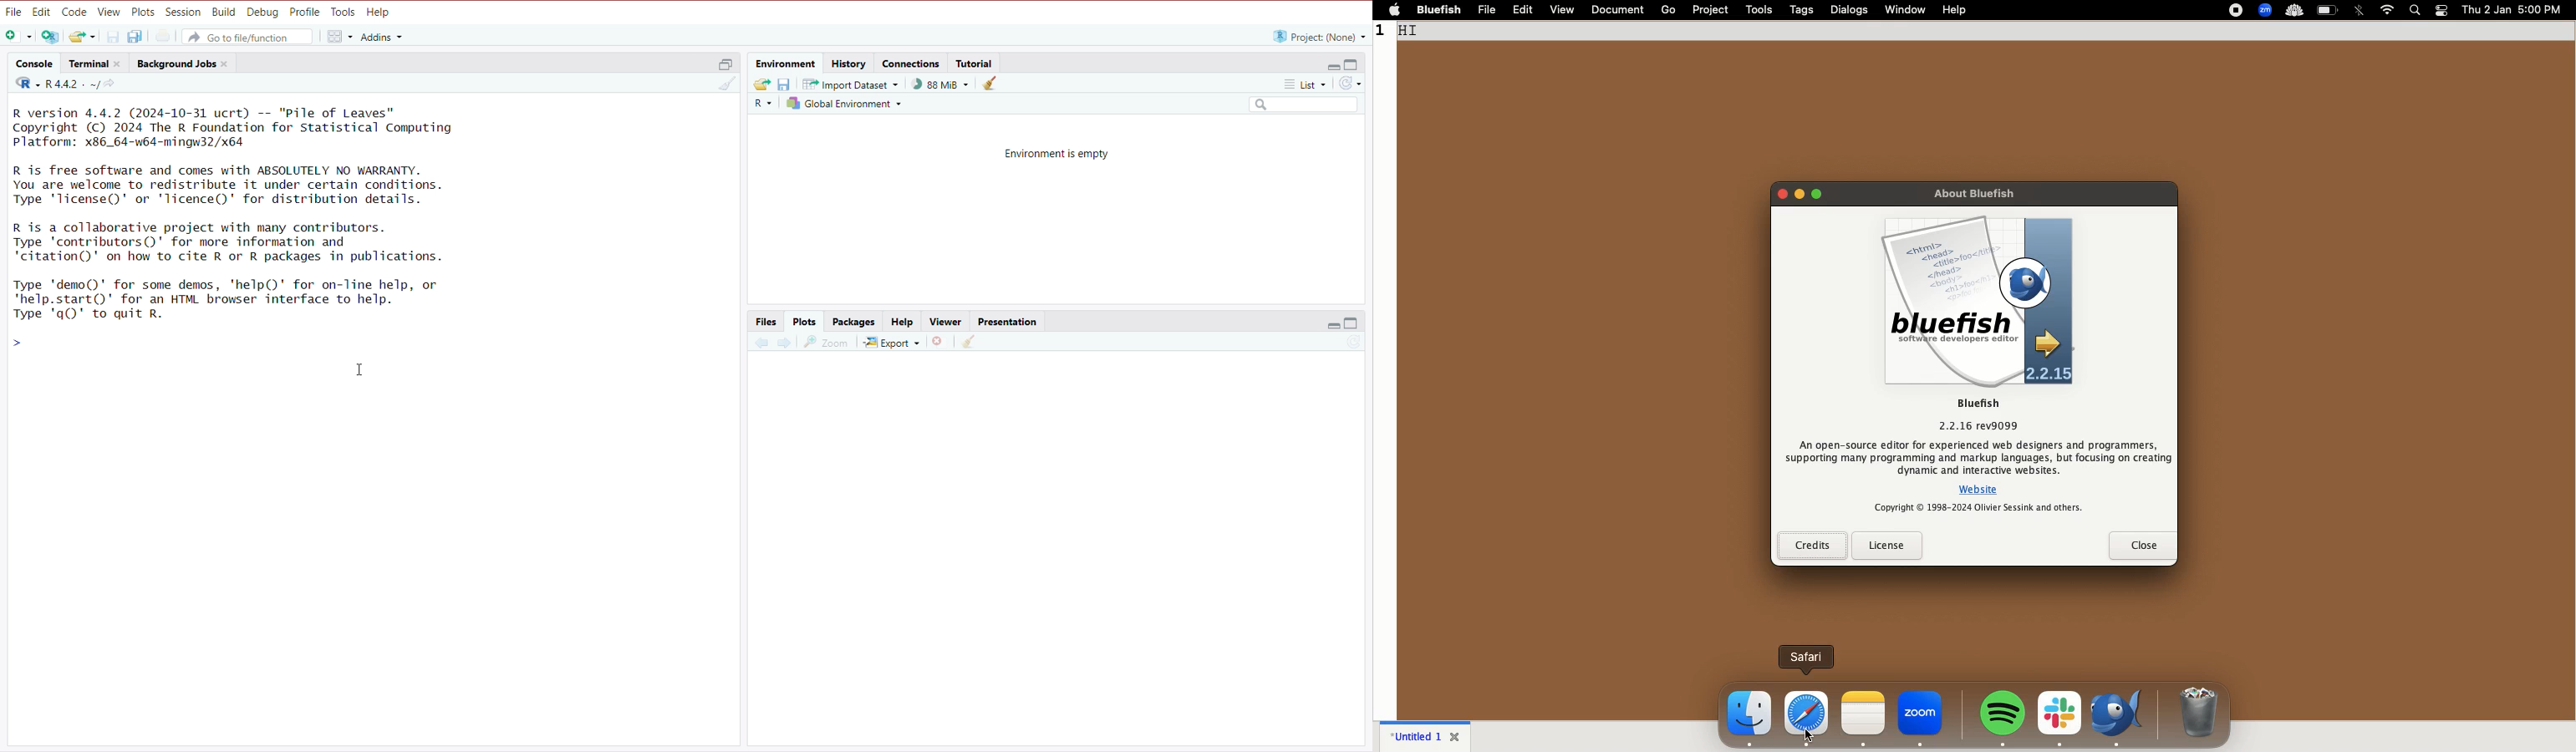  What do you see at coordinates (851, 62) in the screenshot?
I see `history` at bounding box center [851, 62].